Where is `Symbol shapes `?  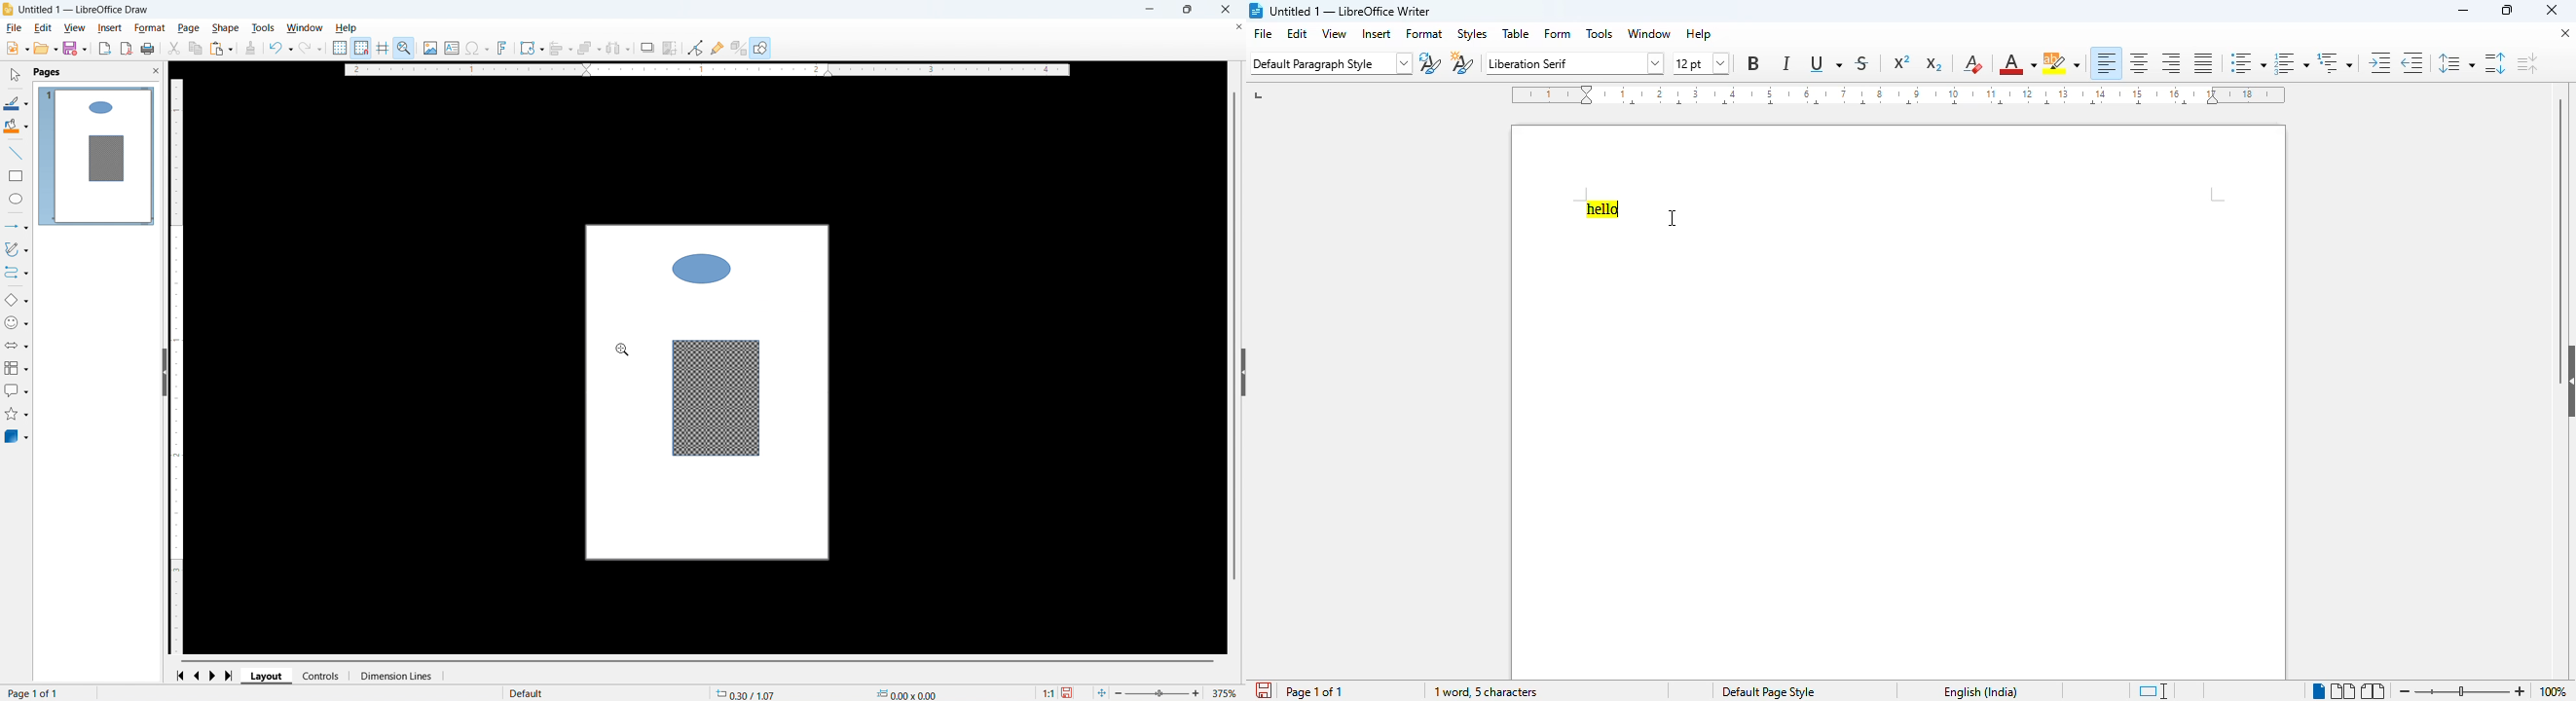
Symbol shapes  is located at coordinates (17, 323).